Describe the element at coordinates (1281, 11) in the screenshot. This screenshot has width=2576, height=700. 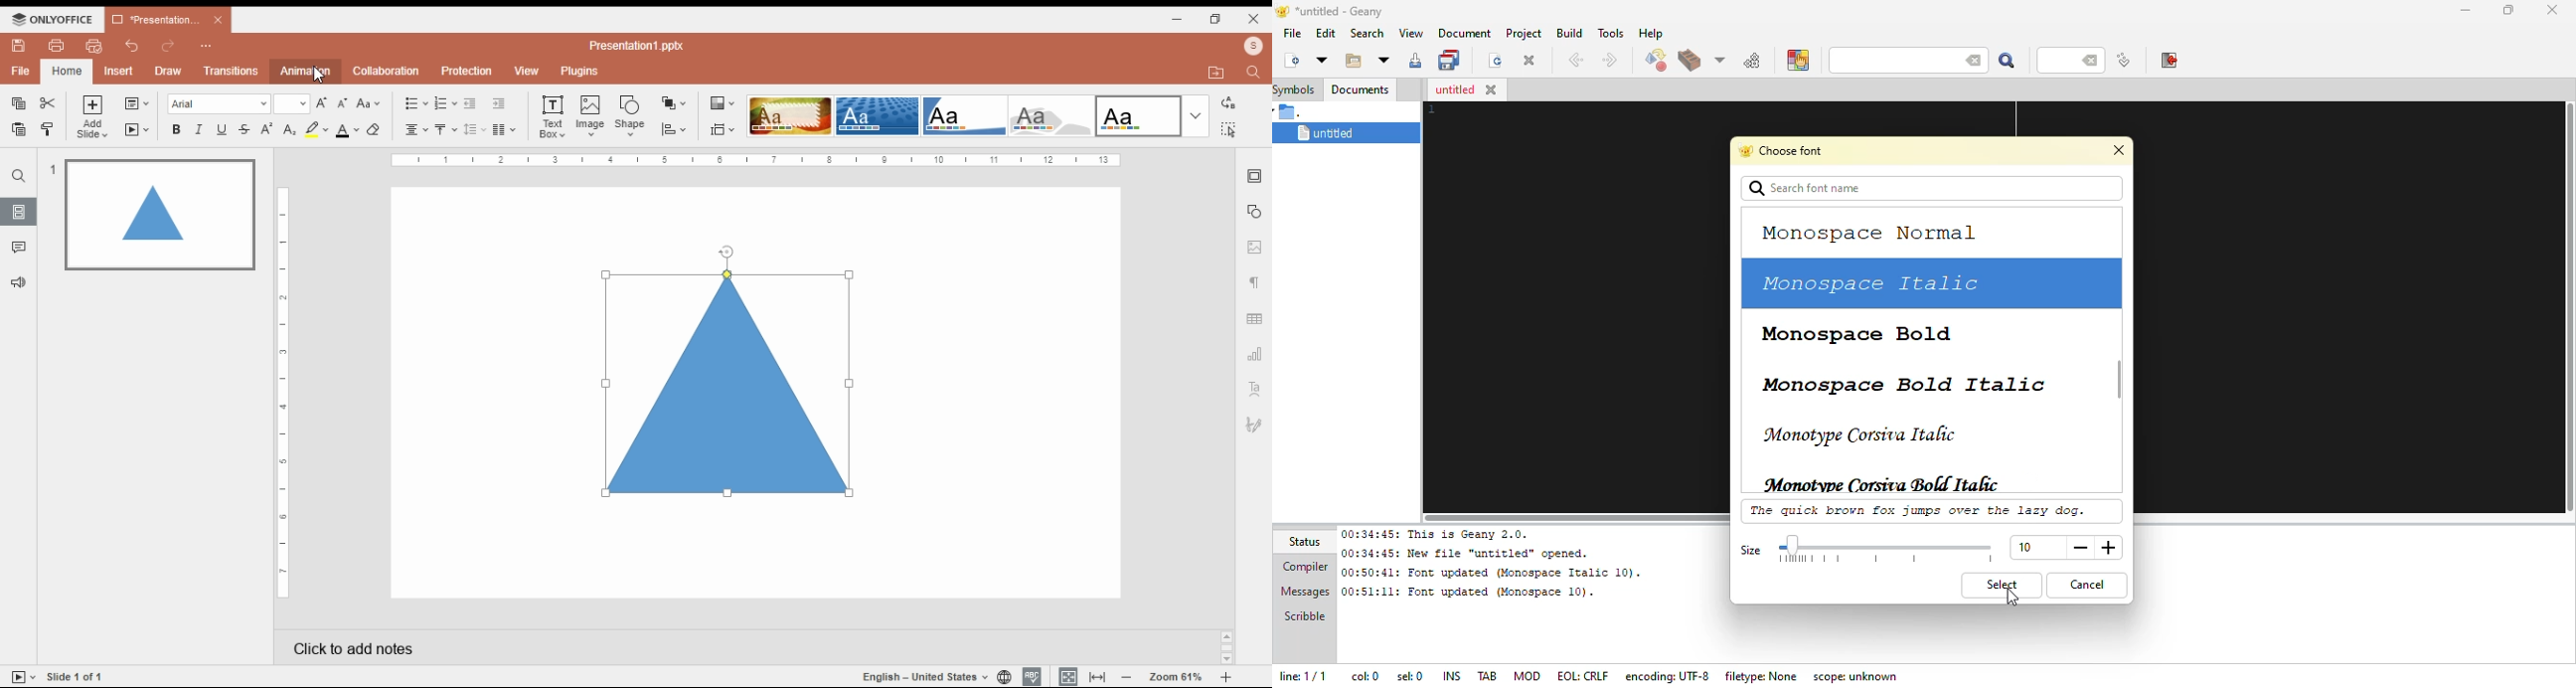
I see `logo` at that location.